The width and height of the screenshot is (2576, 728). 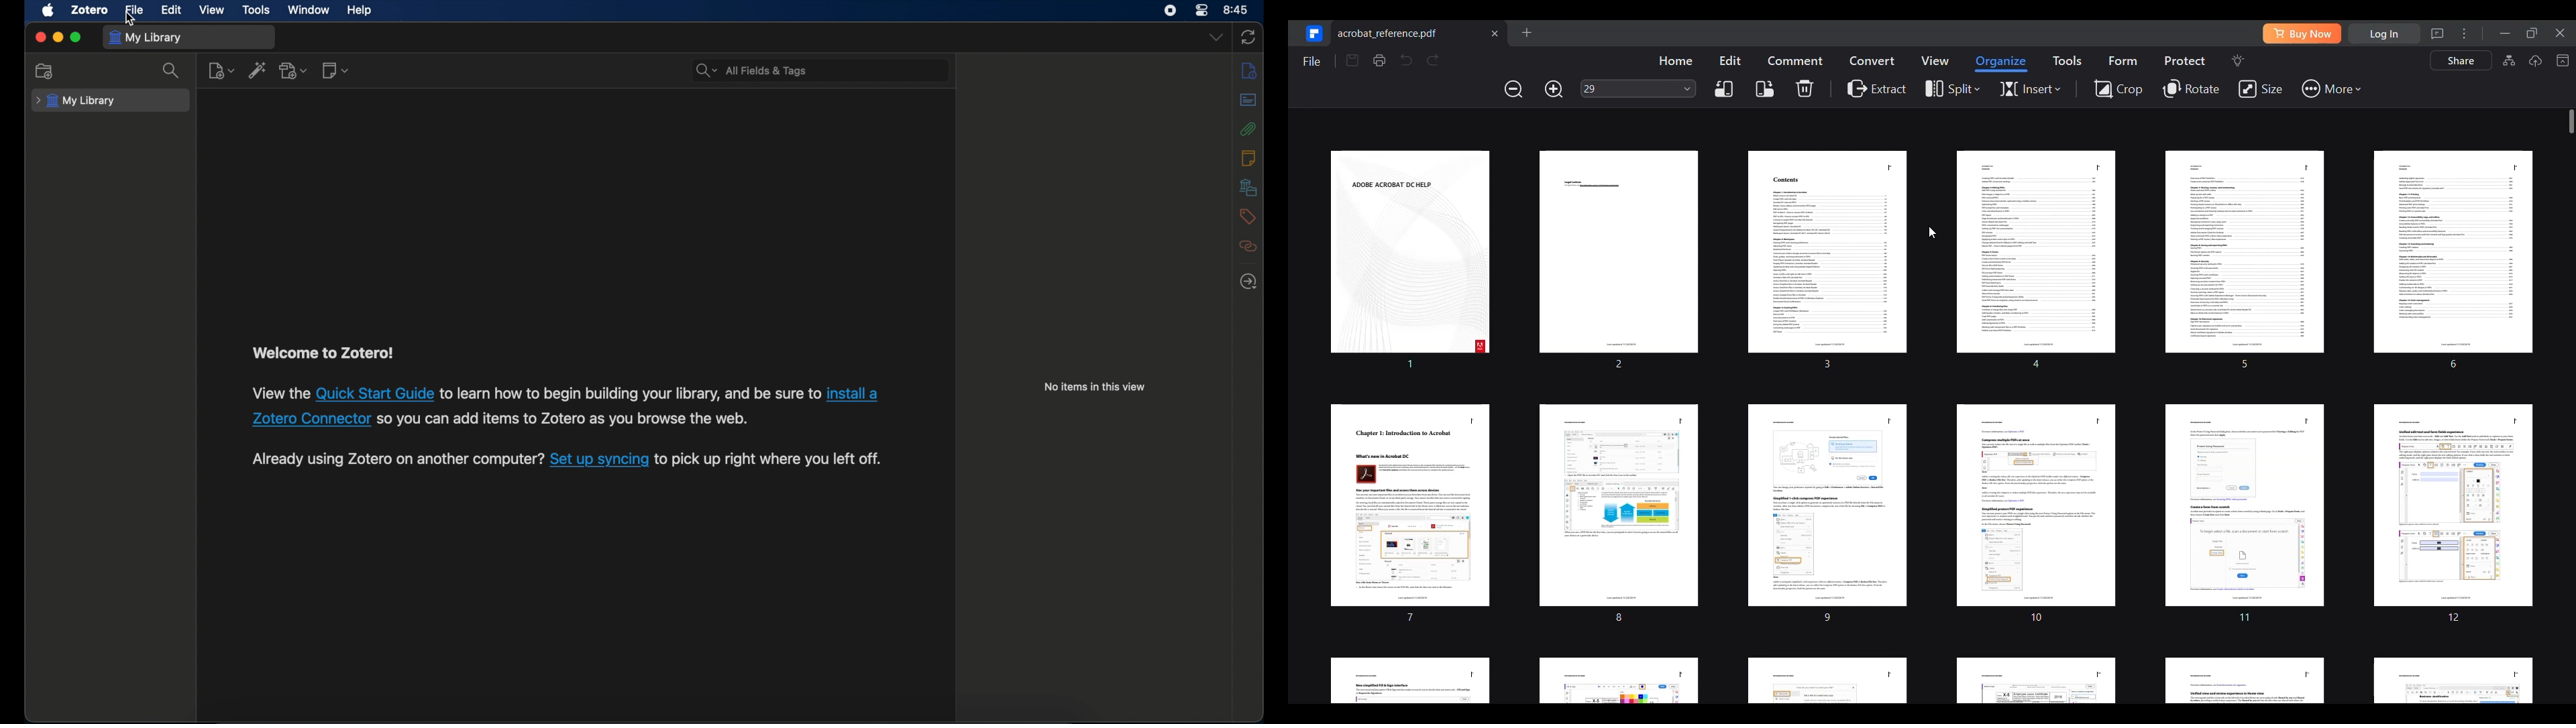 What do you see at coordinates (704, 71) in the screenshot?
I see `search dropdown` at bounding box center [704, 71].